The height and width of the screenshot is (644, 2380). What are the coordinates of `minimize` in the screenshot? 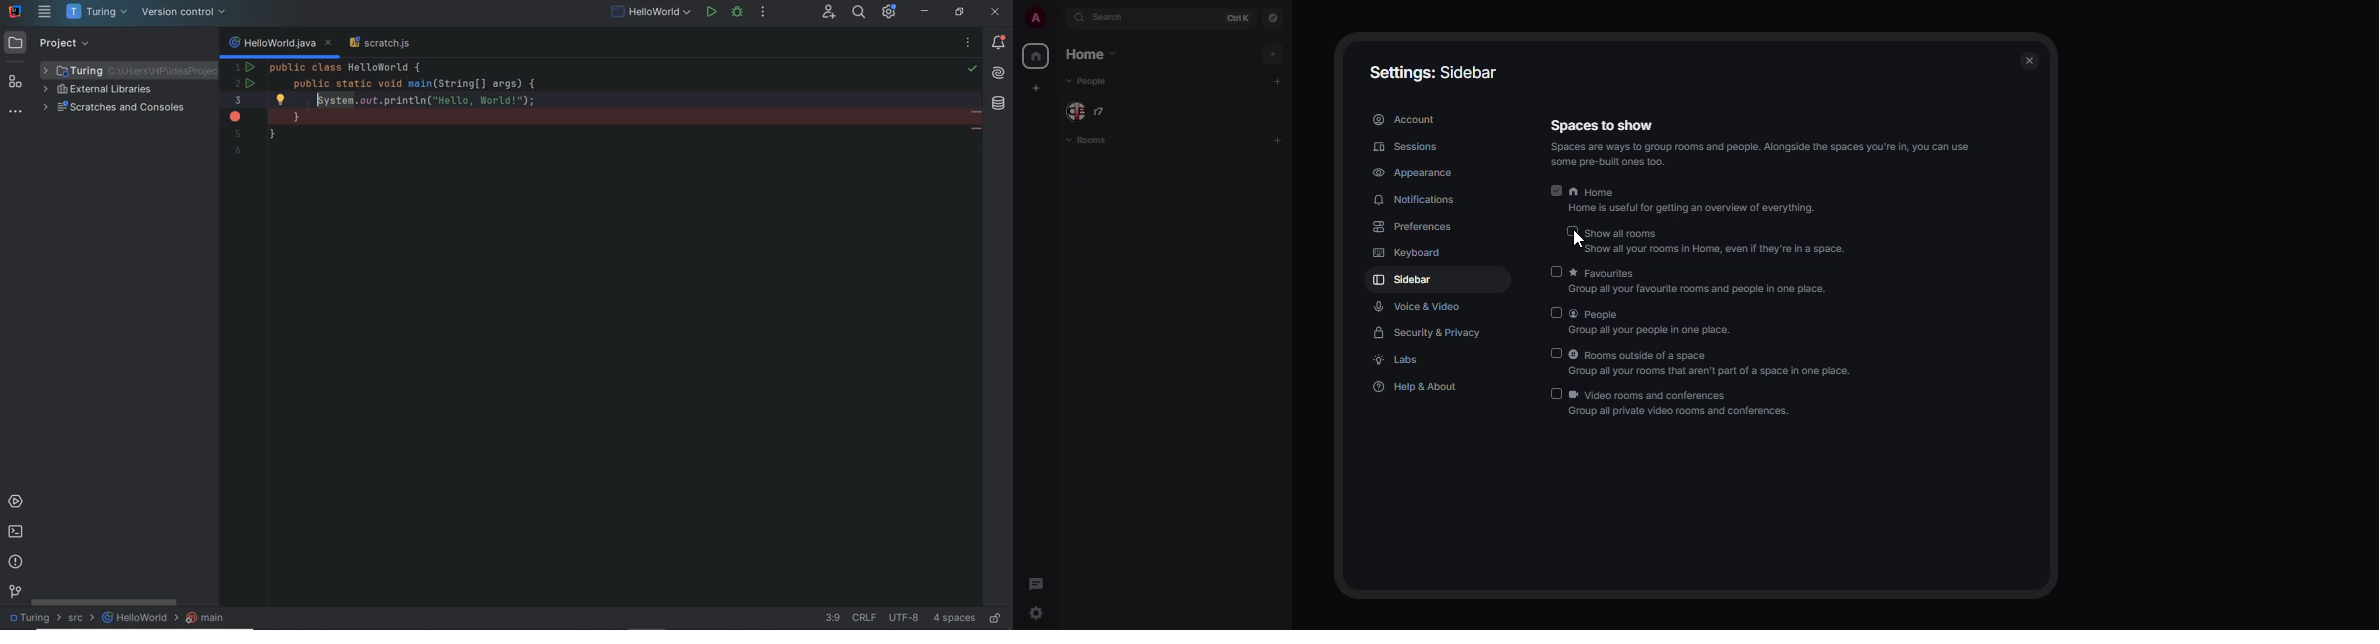 It's located at (927, 11).